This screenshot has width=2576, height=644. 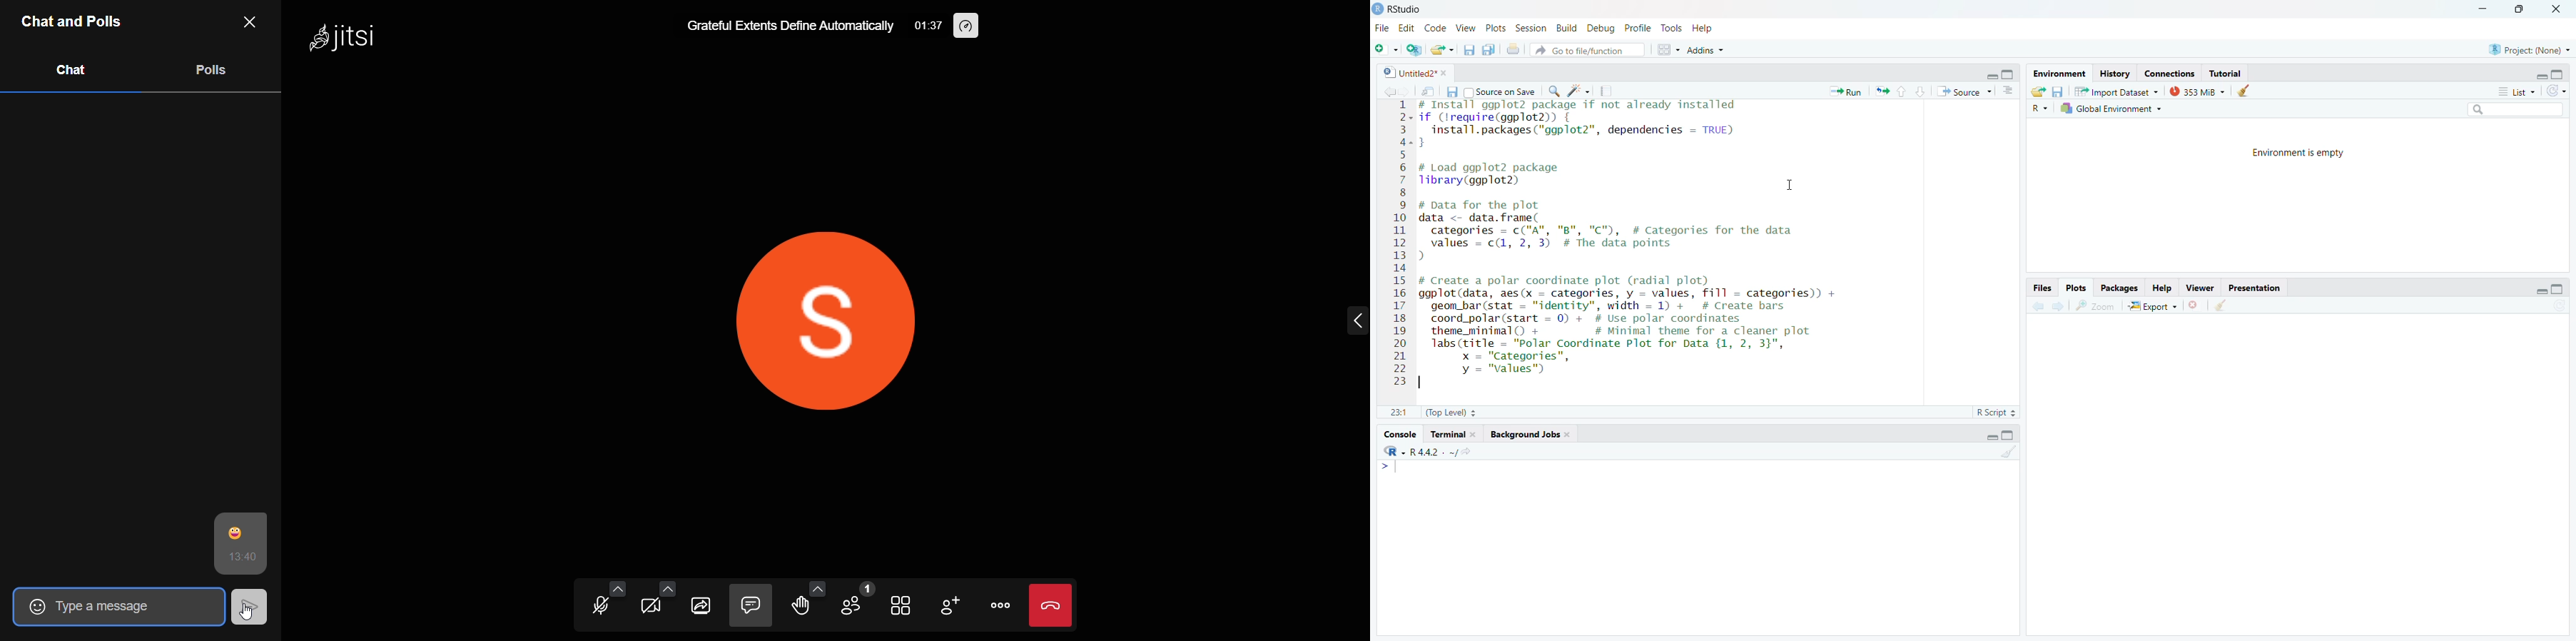 What do you see at coordinates (2518, 111) in the screenshot?
I see `search bar` at bounding box center [2518, 111].